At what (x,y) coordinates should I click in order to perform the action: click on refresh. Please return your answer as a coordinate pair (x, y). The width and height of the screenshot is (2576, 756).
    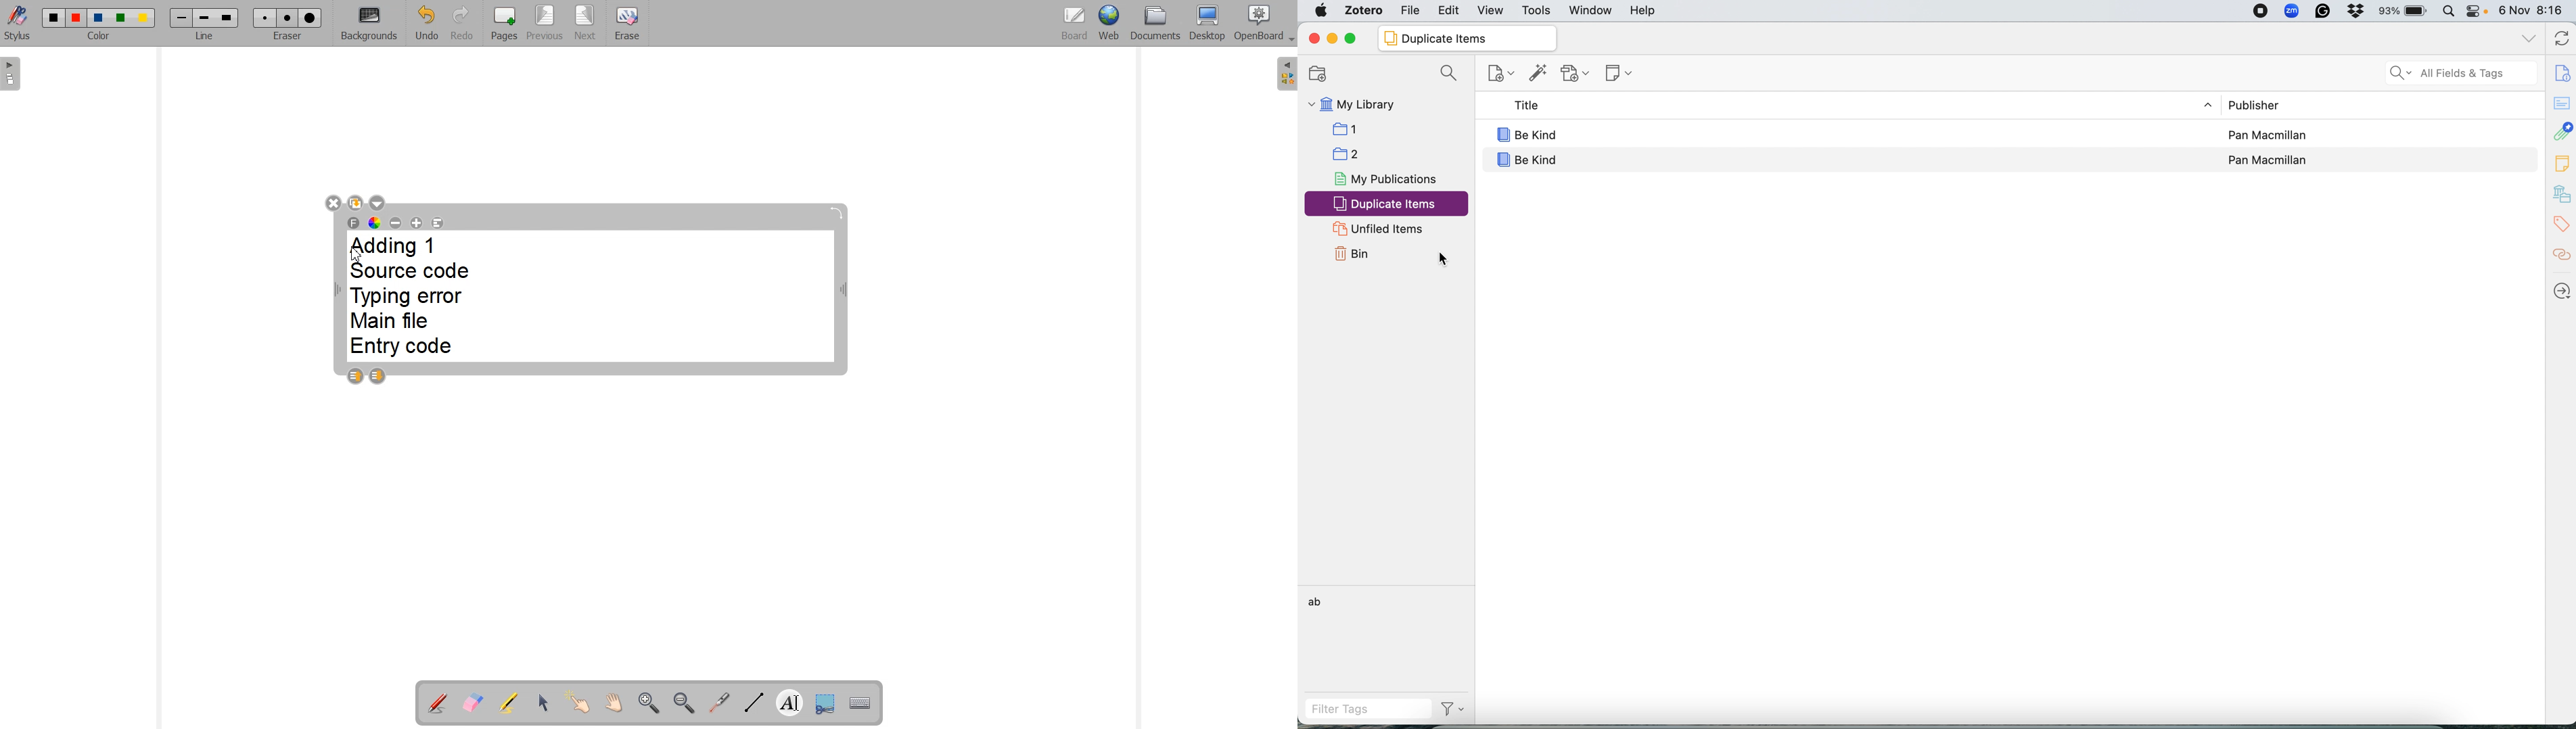
    Looking at the image, I should click on (2559, 39).